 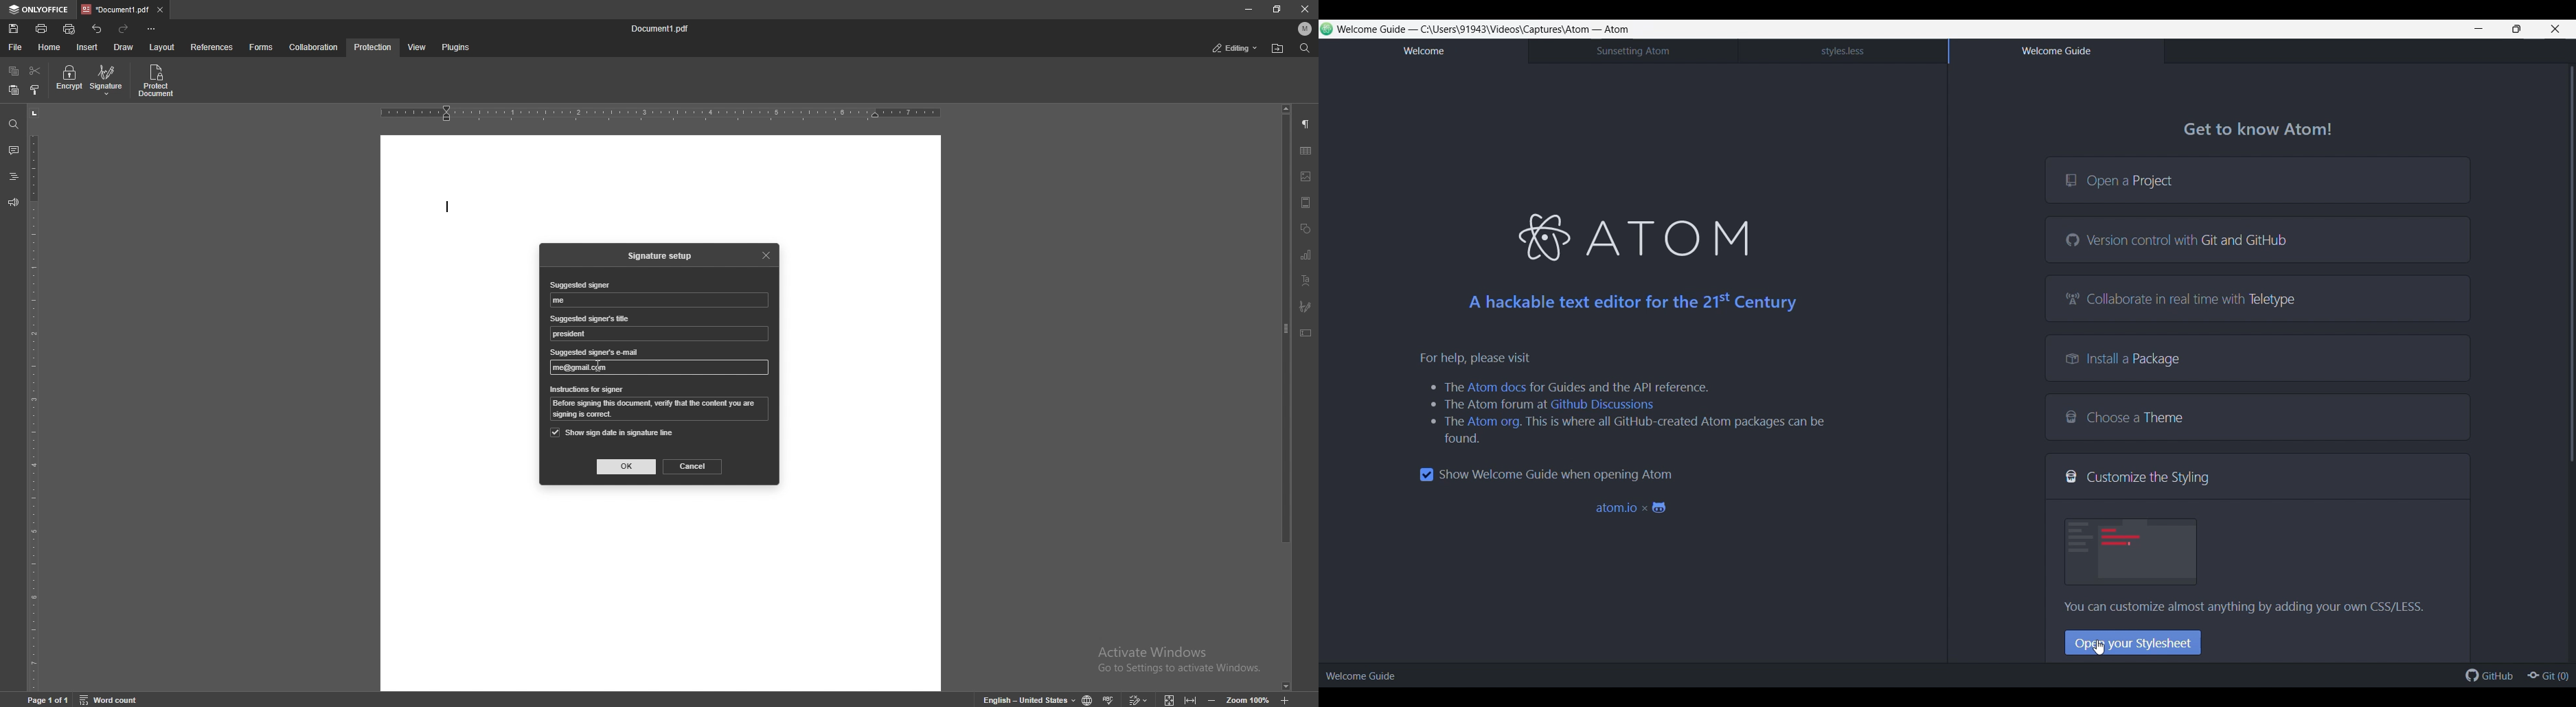 What do you see at coordinates (1444, 387) in the screenshot?
I see `the` at bounding box center [1444, 387].